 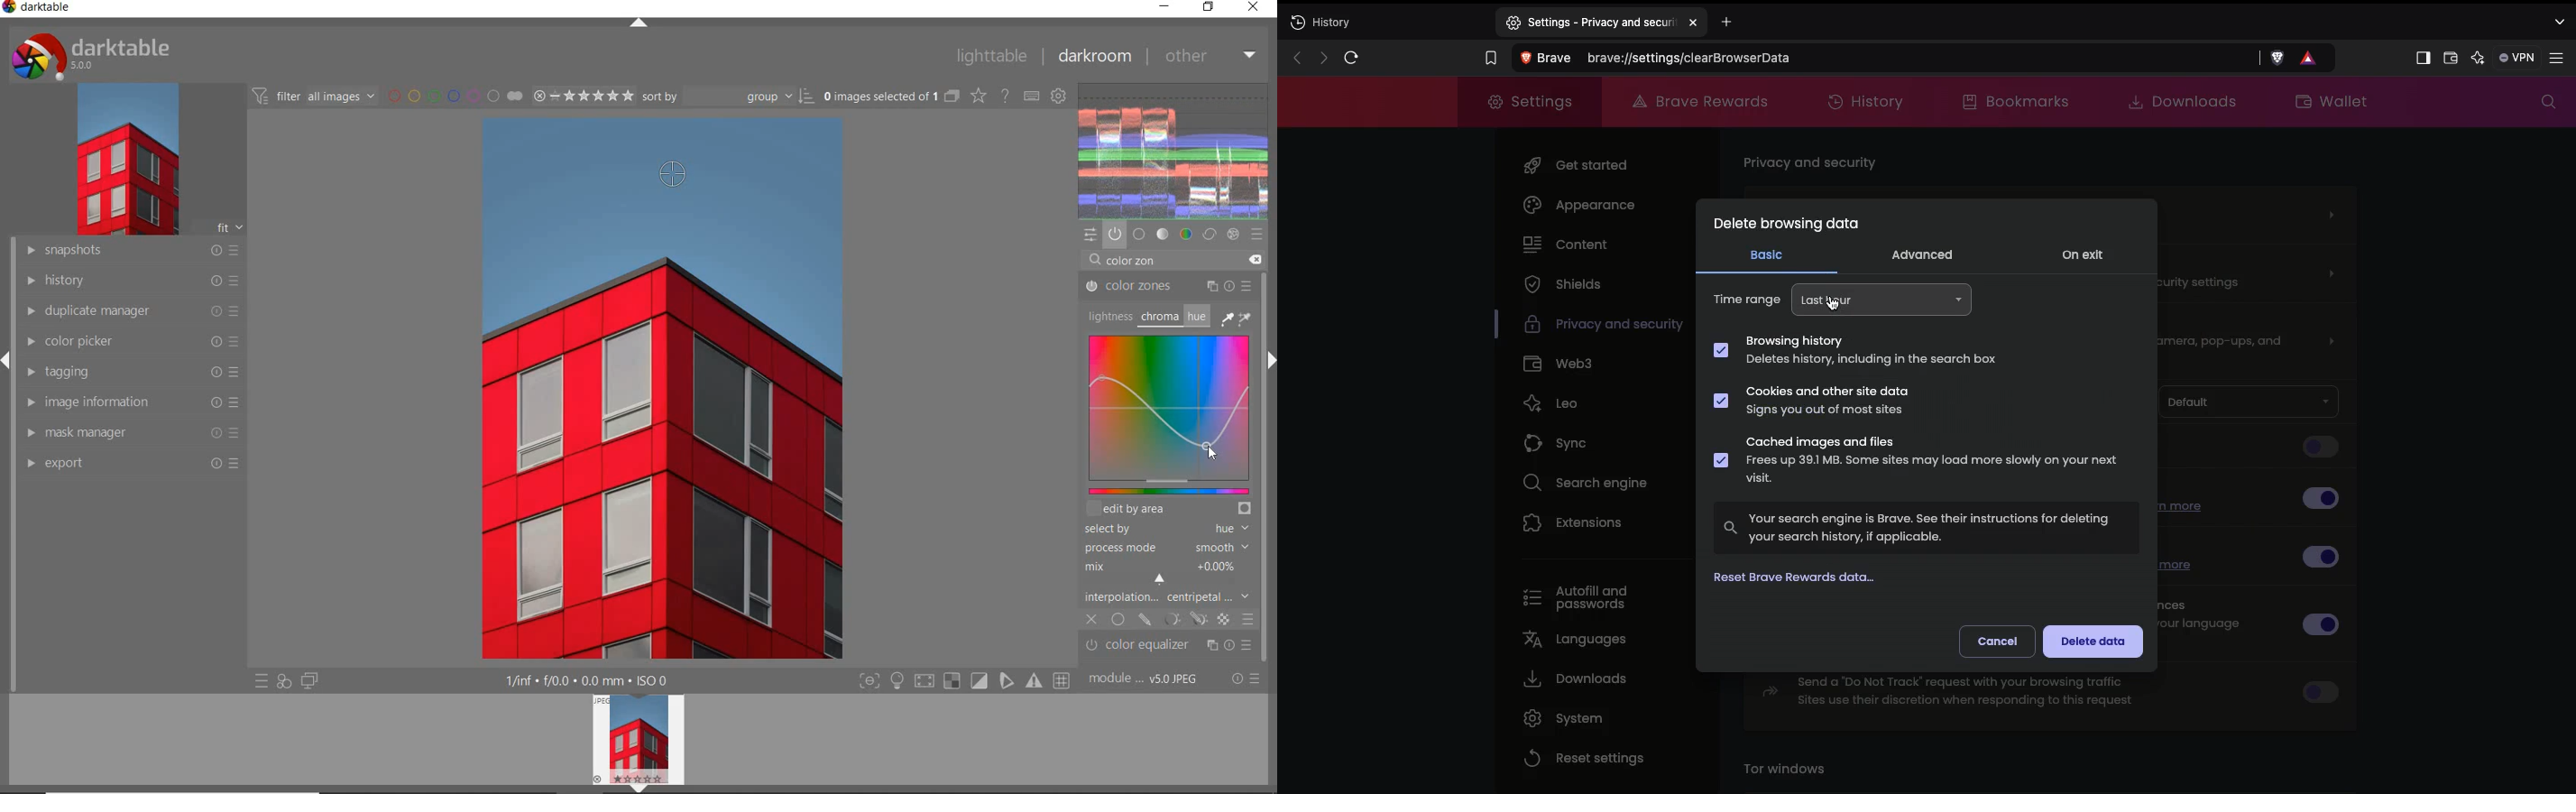 What do you see at coordinates (1165, 547) in the screenshot?
I see `PROCESS MODE` at bounding box center [1165, 547].